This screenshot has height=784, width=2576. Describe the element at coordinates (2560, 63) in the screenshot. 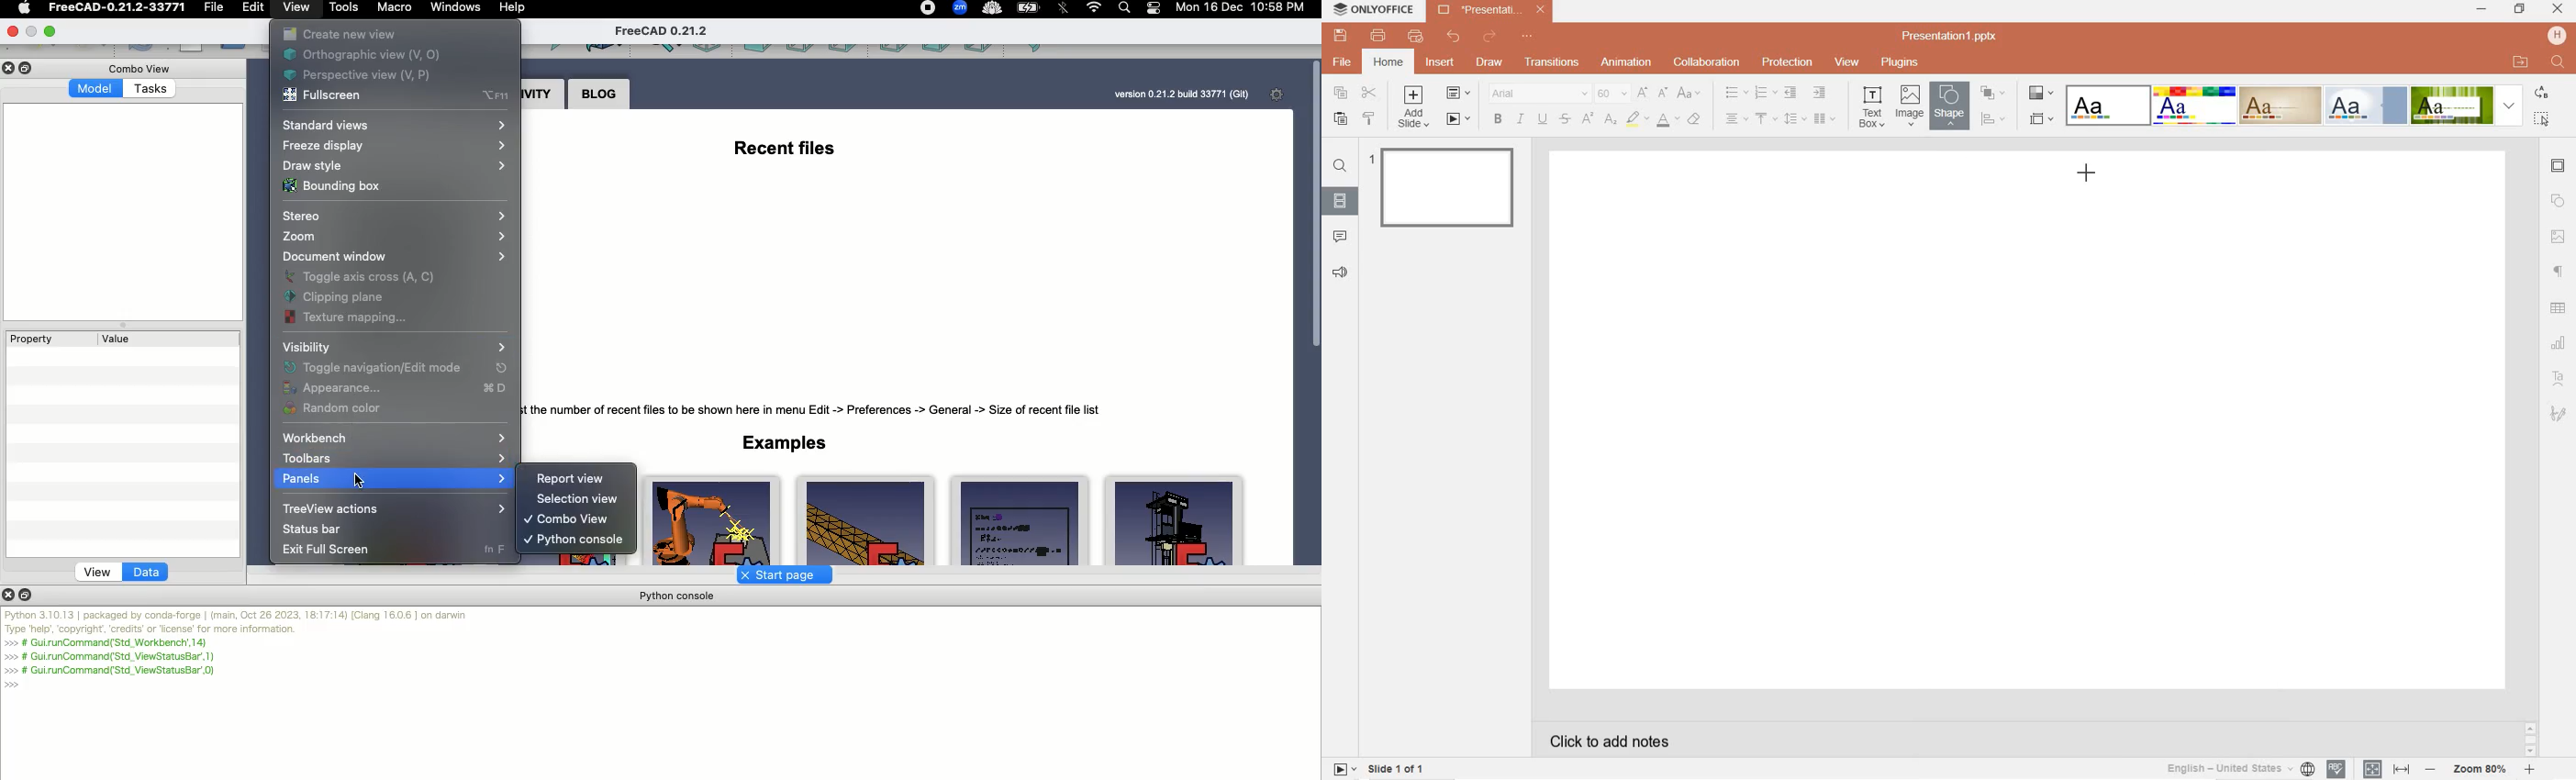

I see `FIND` at that location.